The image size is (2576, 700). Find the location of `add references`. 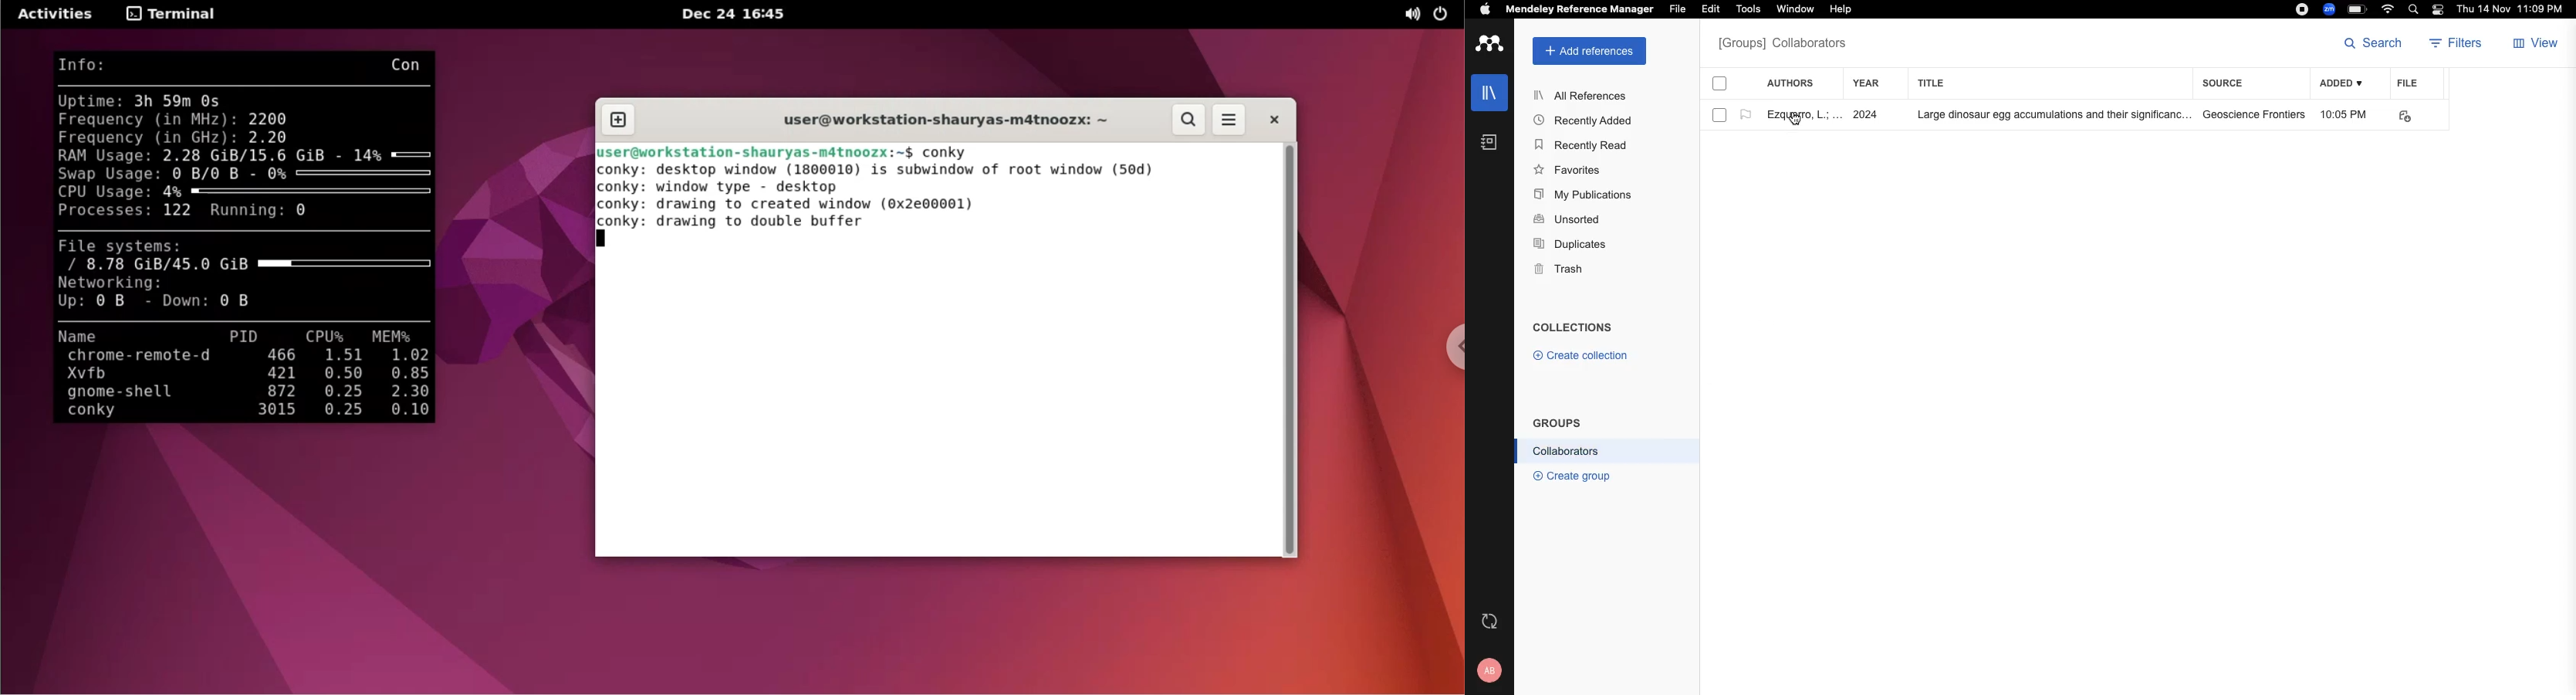

add references is located at coordinates (1590, 51).